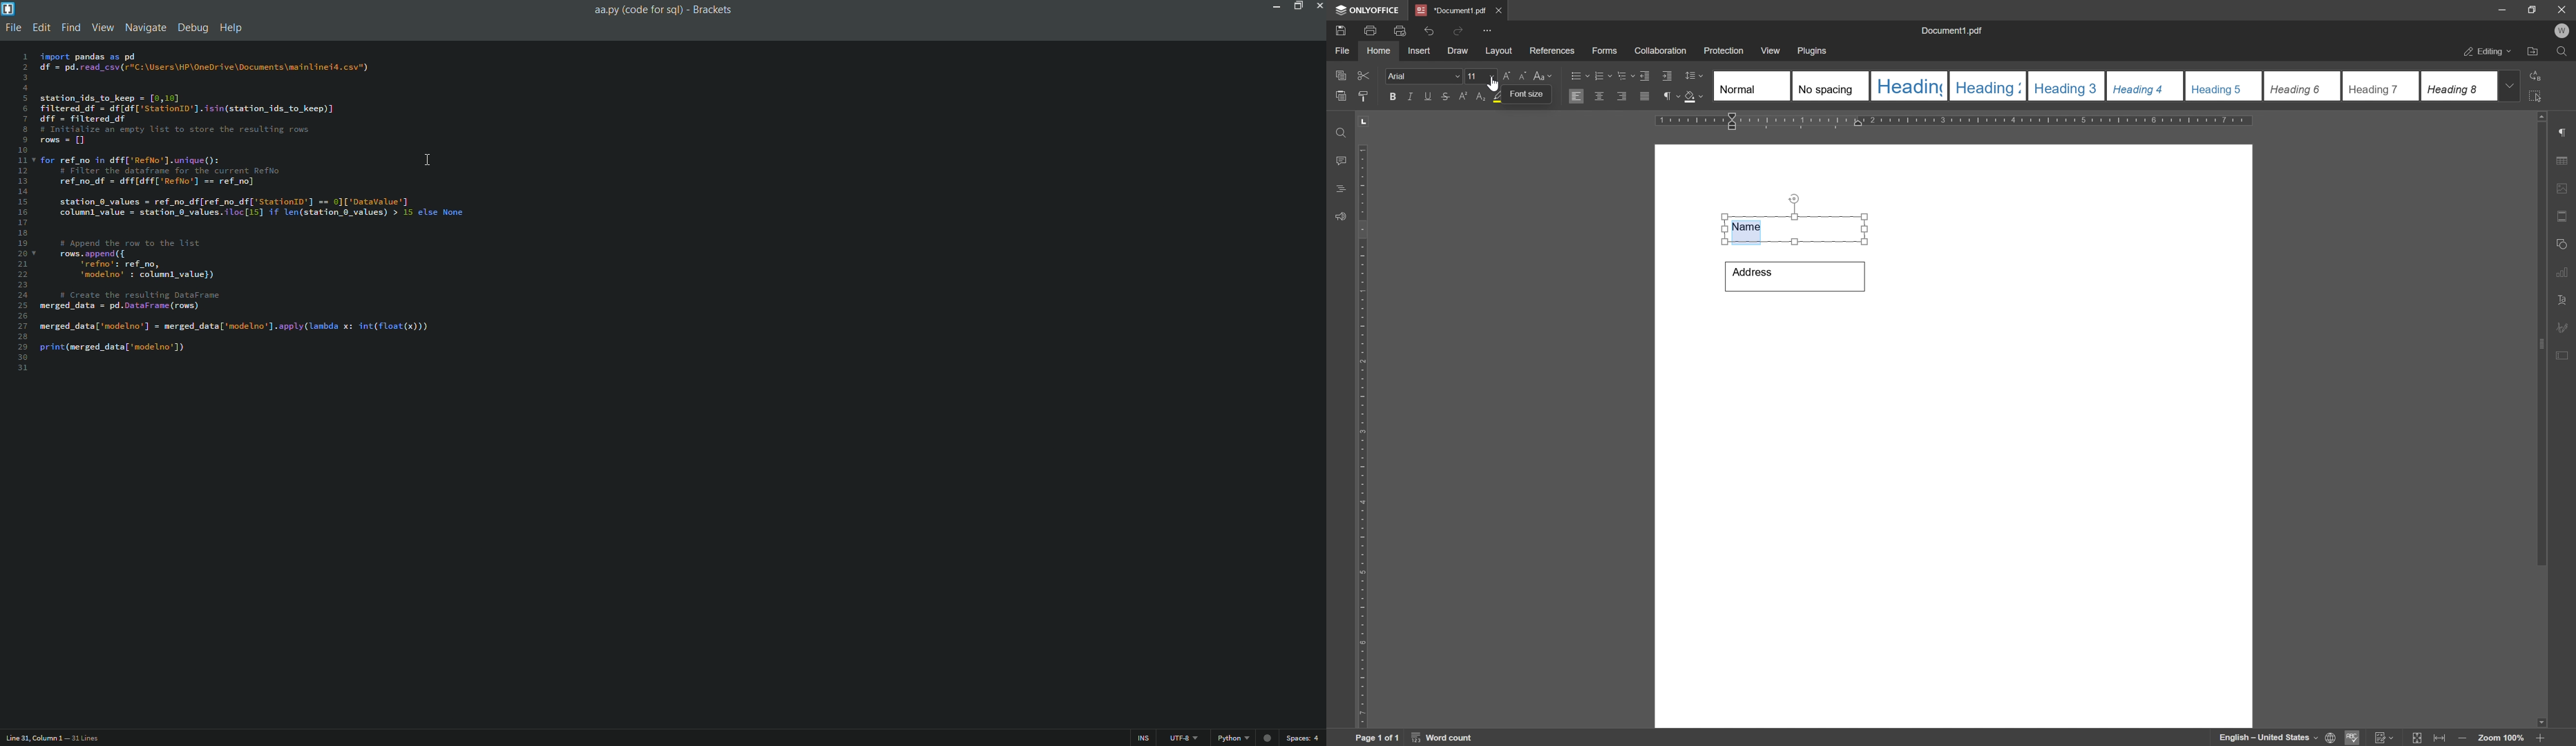 The height and width of the screenshot is (756, 2576). What do you see at coordinates (2533, 53) in the screenshot?
I see `open file location` at bounding box center [2533, 53].